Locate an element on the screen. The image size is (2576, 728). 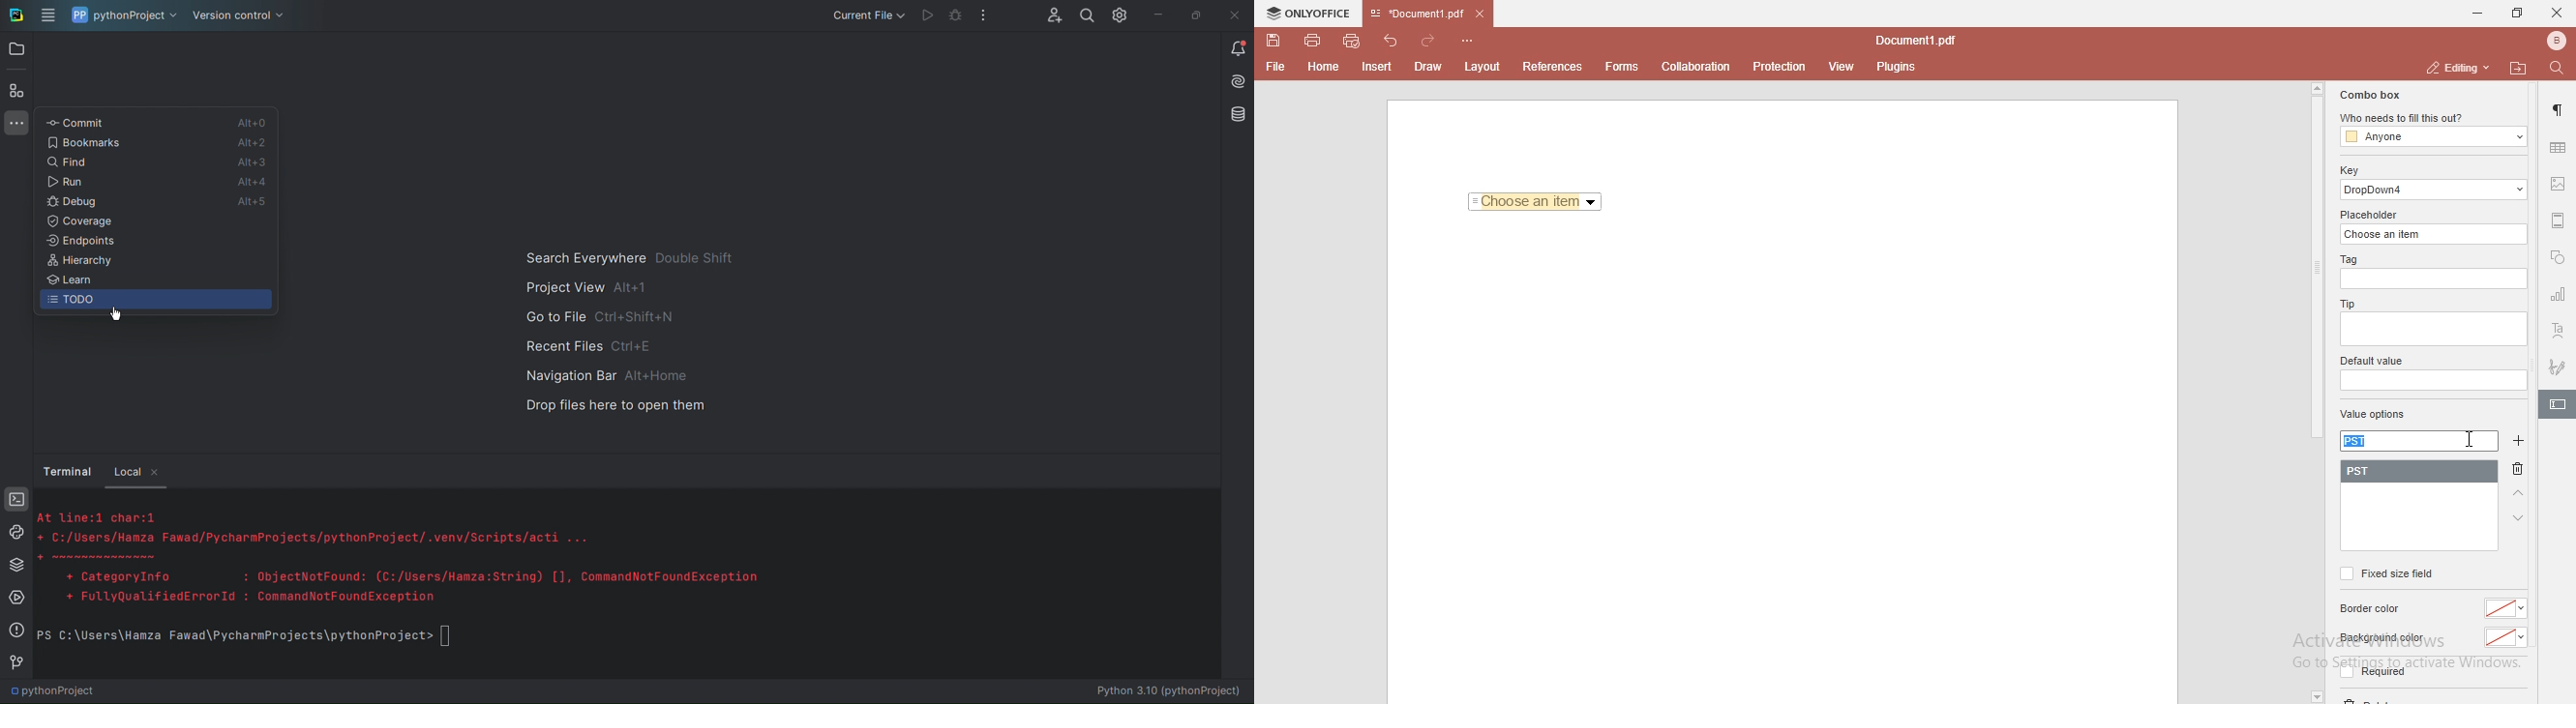
dropdown is located at coordinates (2316, 696).